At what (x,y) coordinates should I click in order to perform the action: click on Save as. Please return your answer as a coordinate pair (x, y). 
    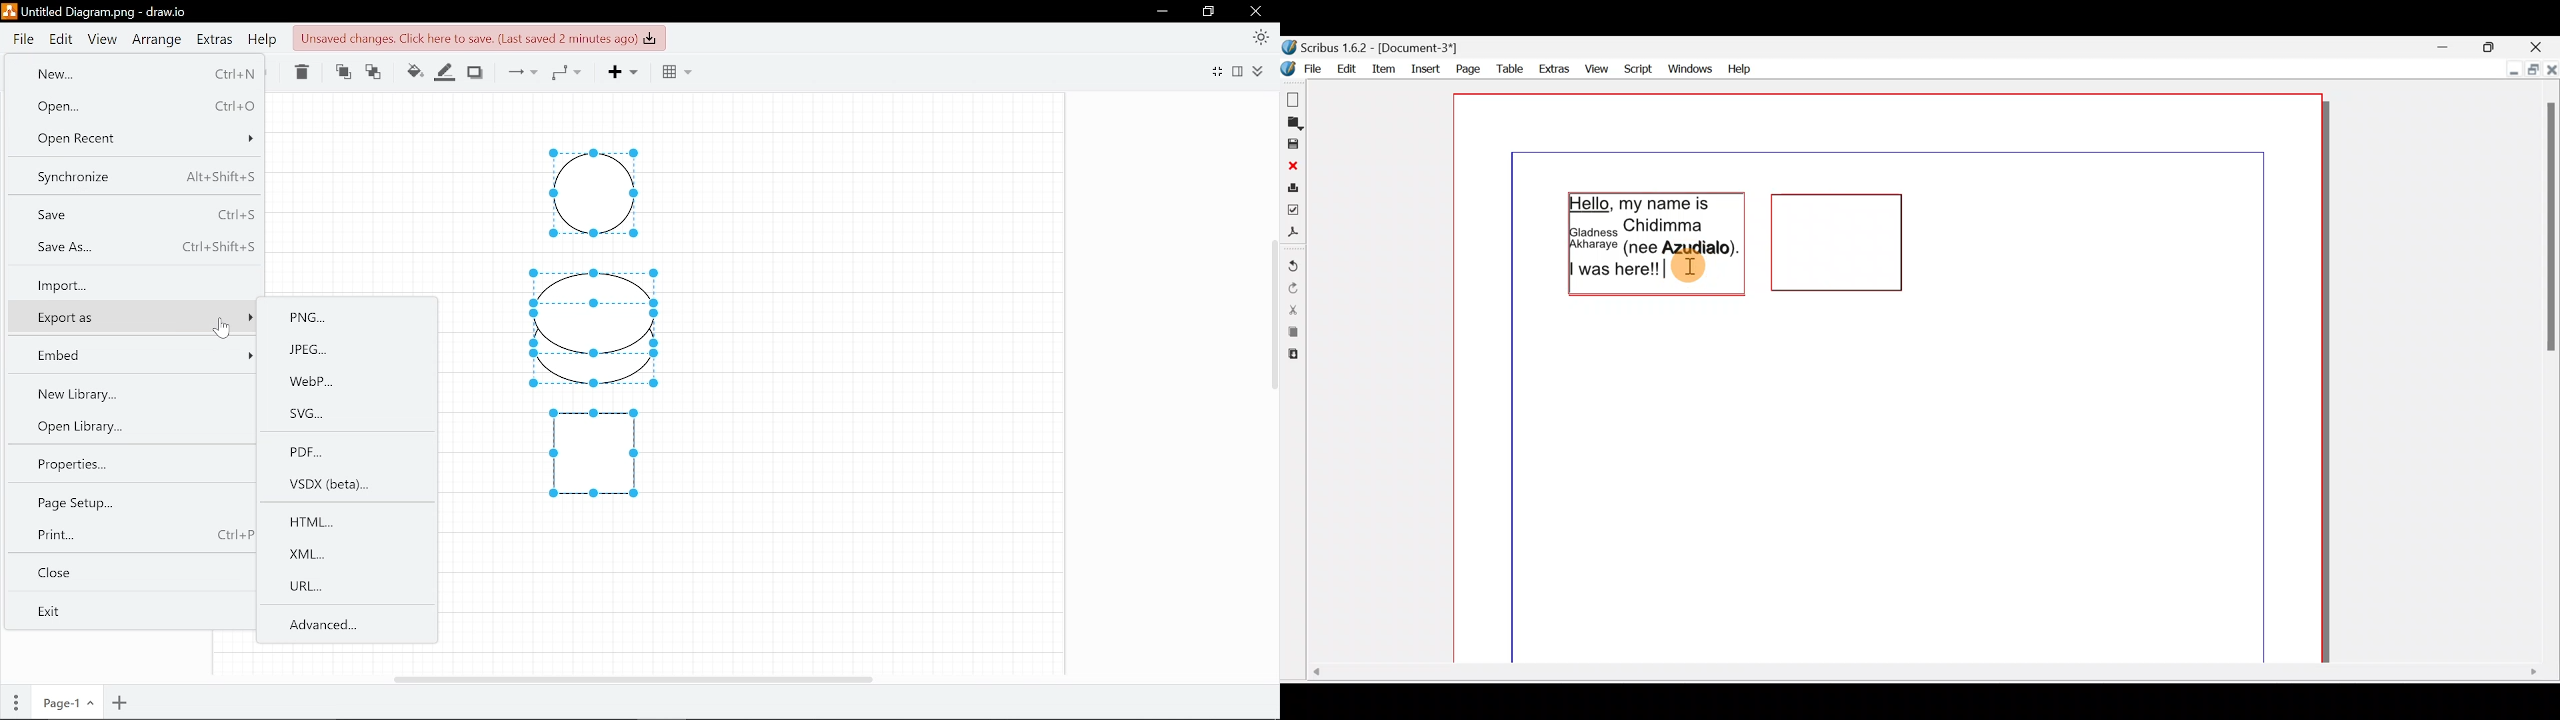
    Looking at the image, I should click on (142, 246).